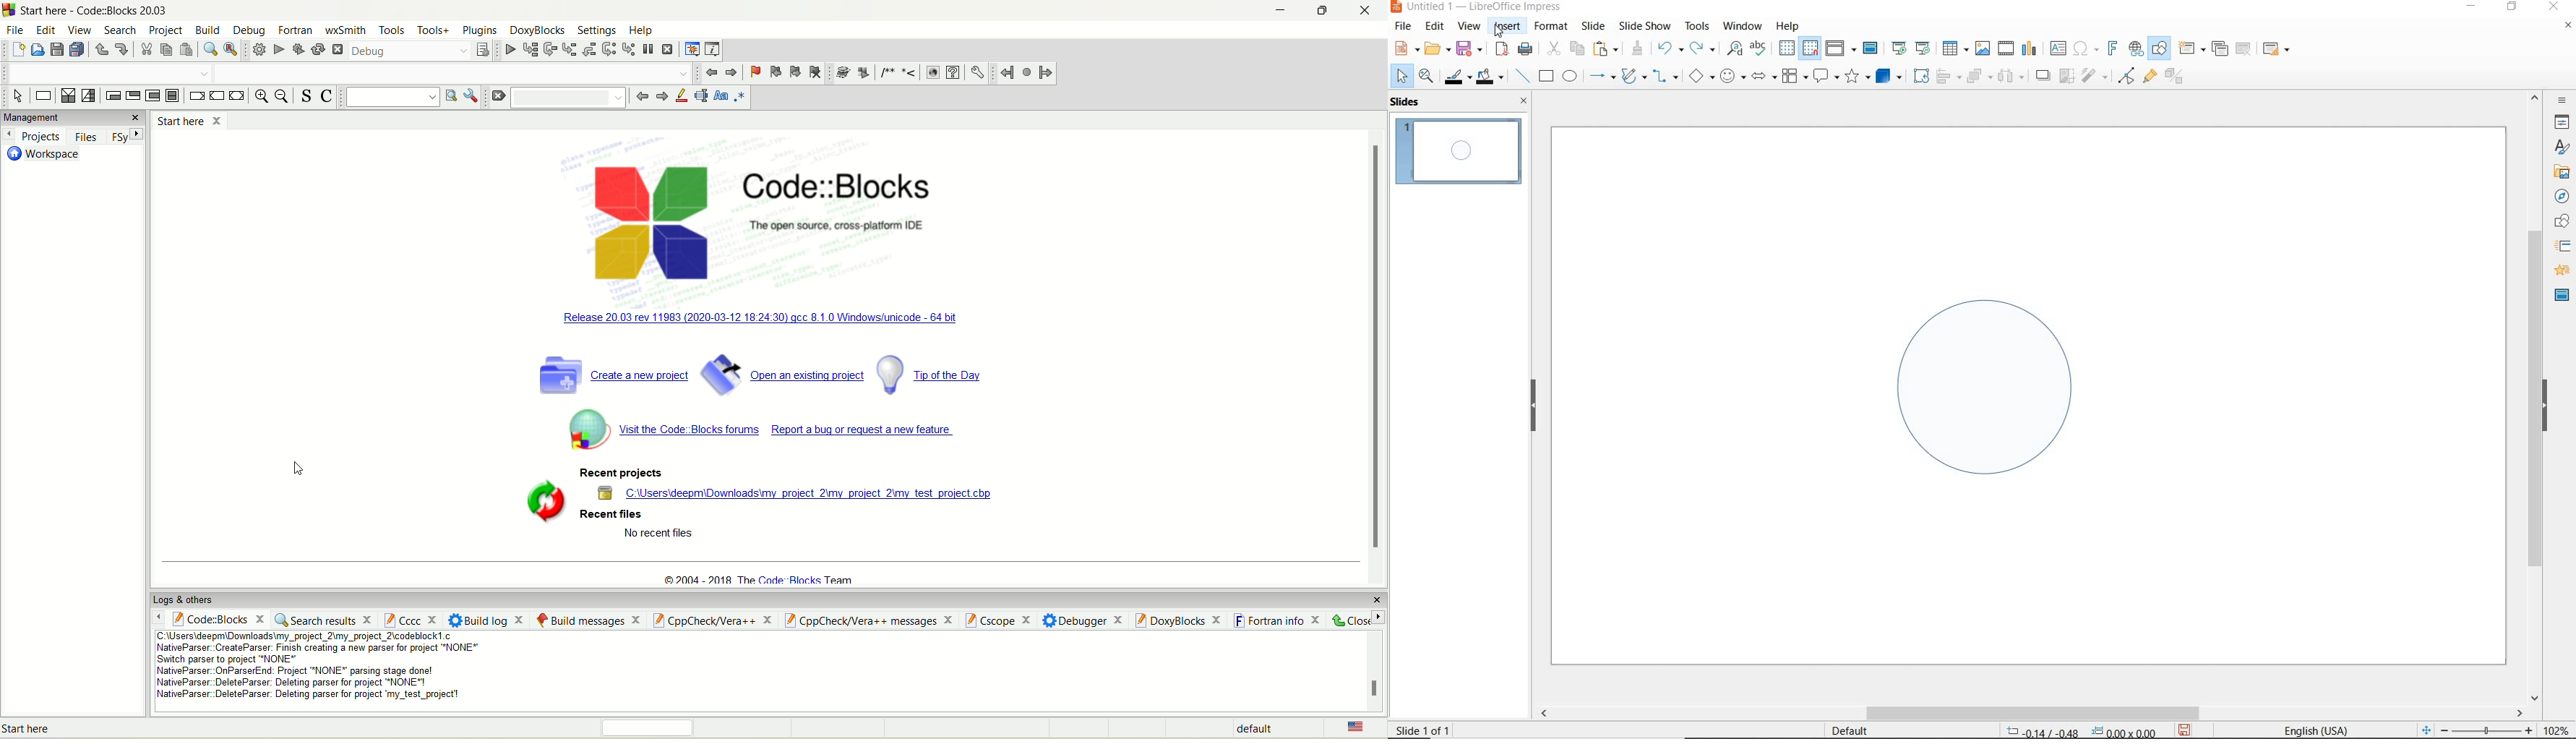  Describe the element at coordinates (703, 95) in the screenshot. I see `selected text` at that location.